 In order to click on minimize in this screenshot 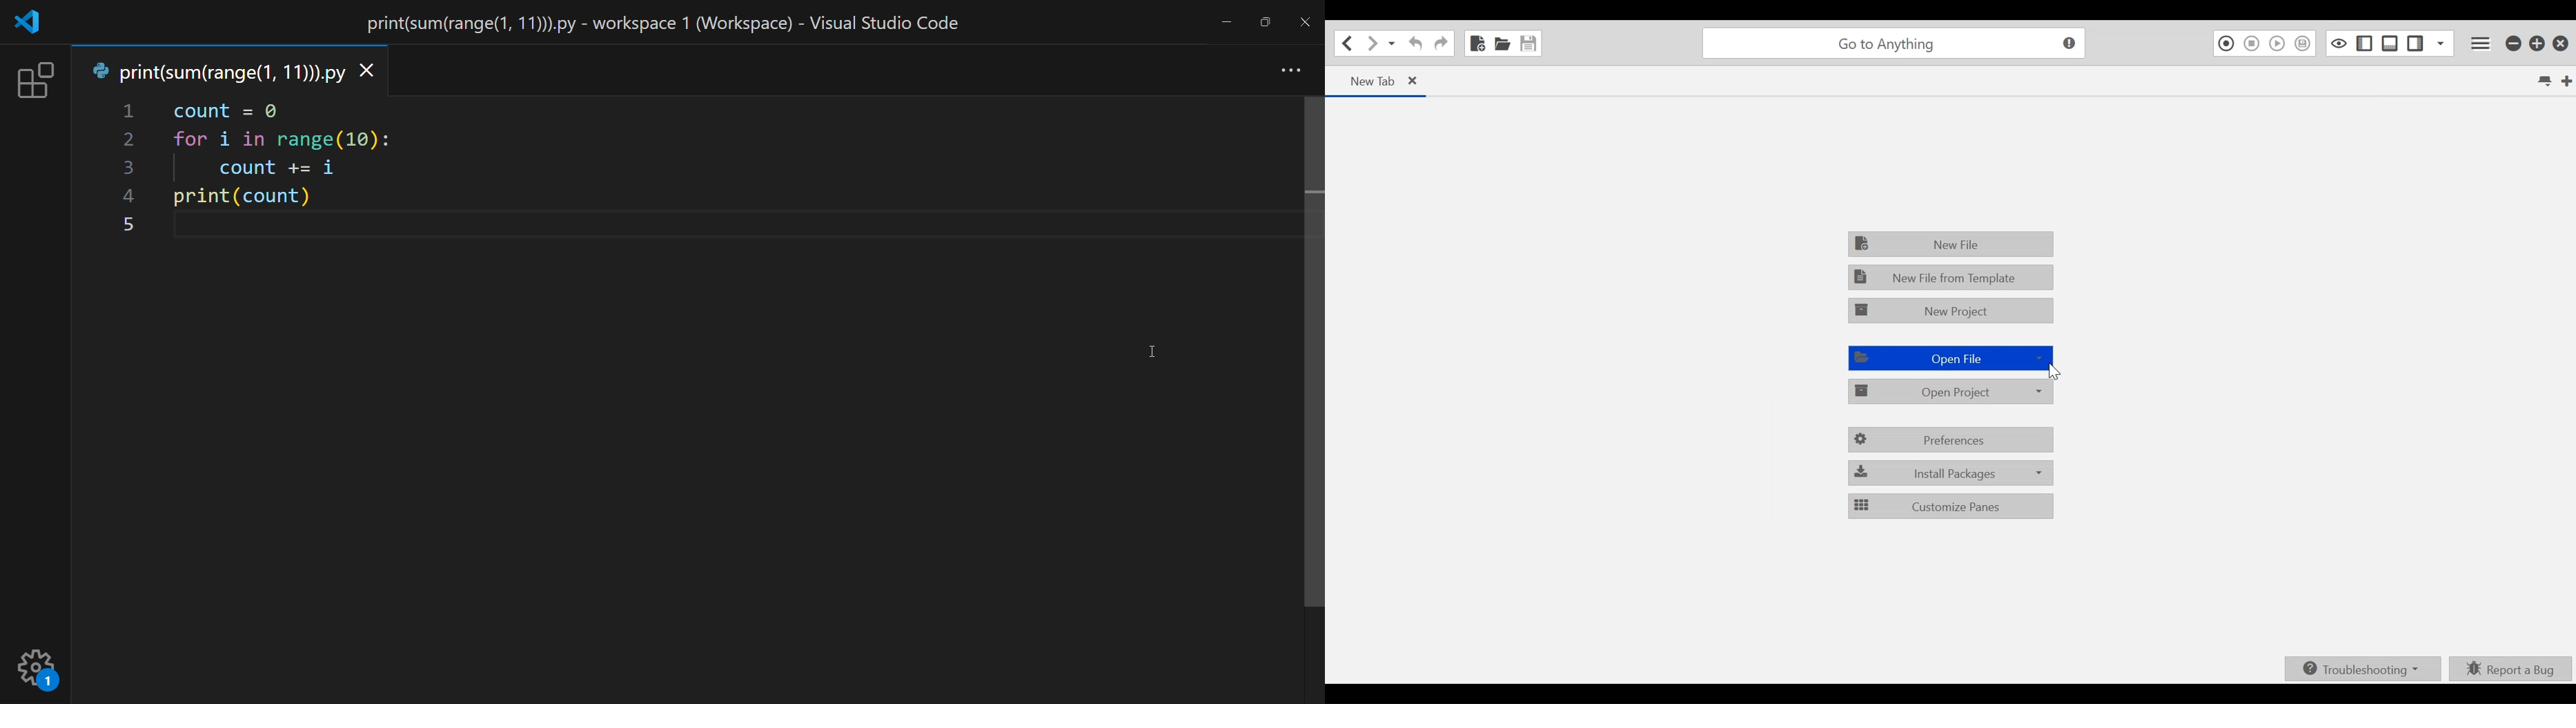, I will do `click(2513, 42)`.